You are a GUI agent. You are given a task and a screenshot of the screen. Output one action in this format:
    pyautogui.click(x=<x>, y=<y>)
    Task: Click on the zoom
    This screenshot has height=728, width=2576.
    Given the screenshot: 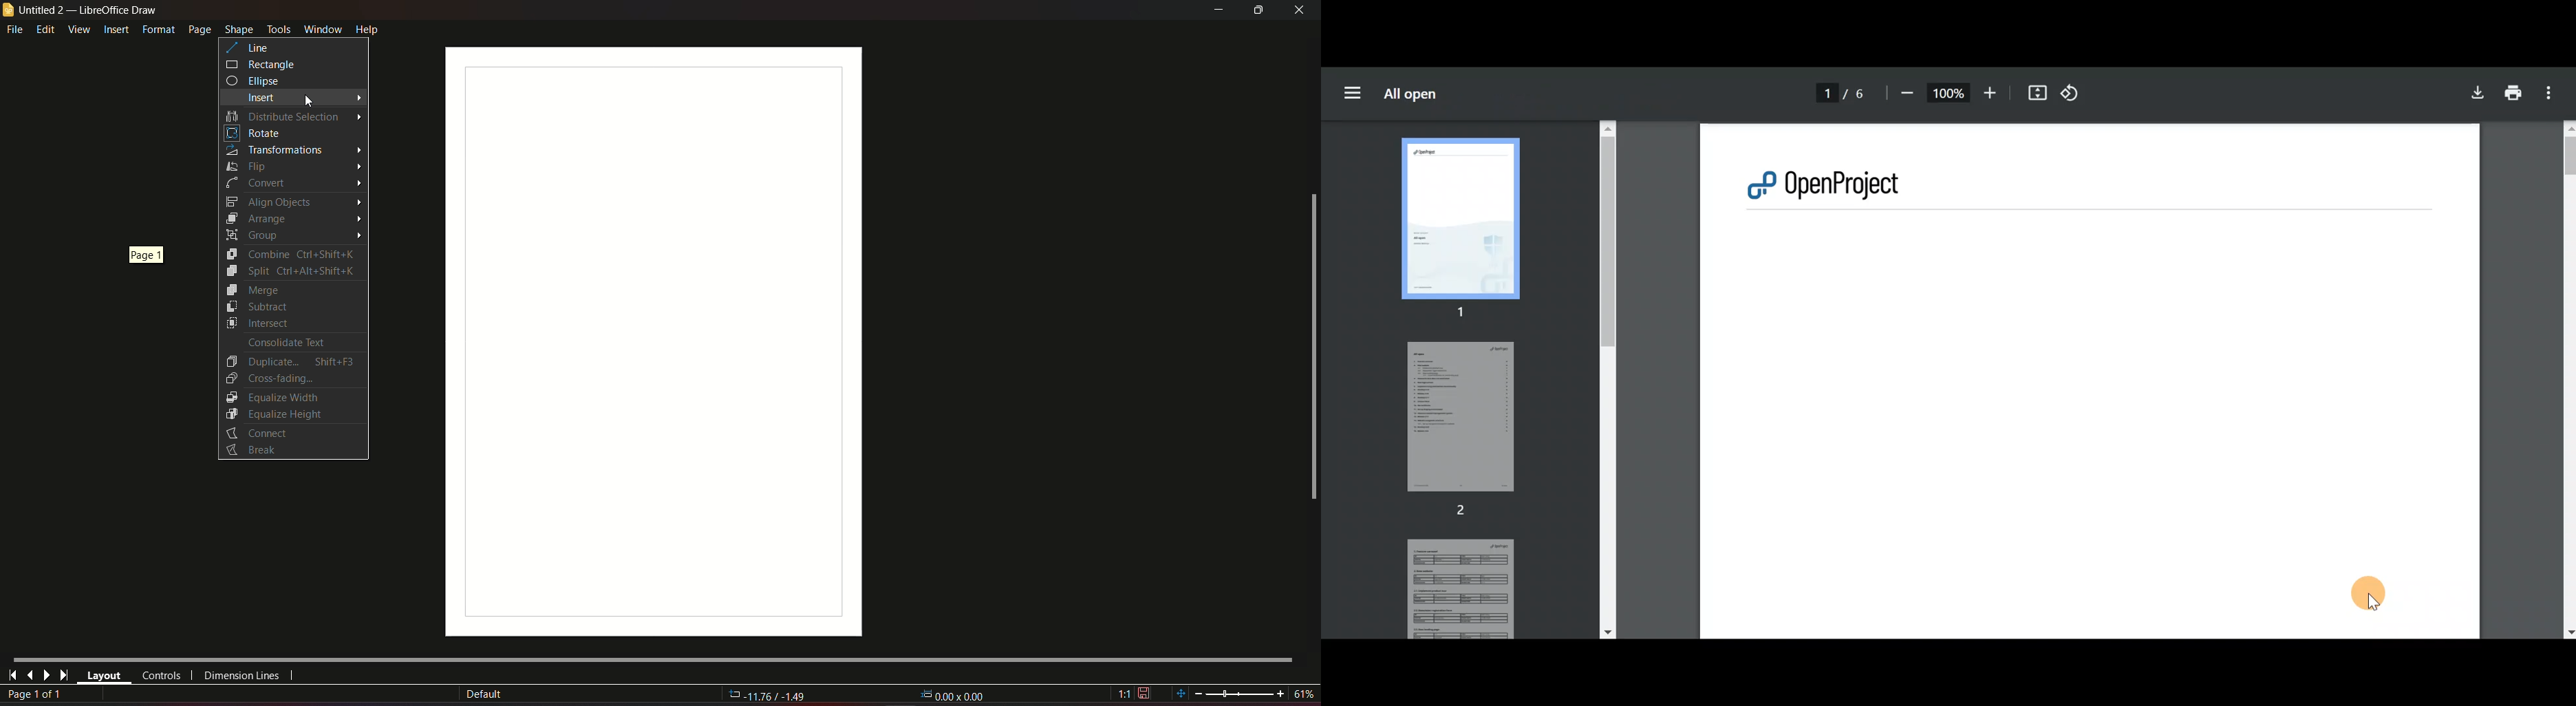 What is the action you would take?
    pyautogui.click(x=1243, y=692)
    